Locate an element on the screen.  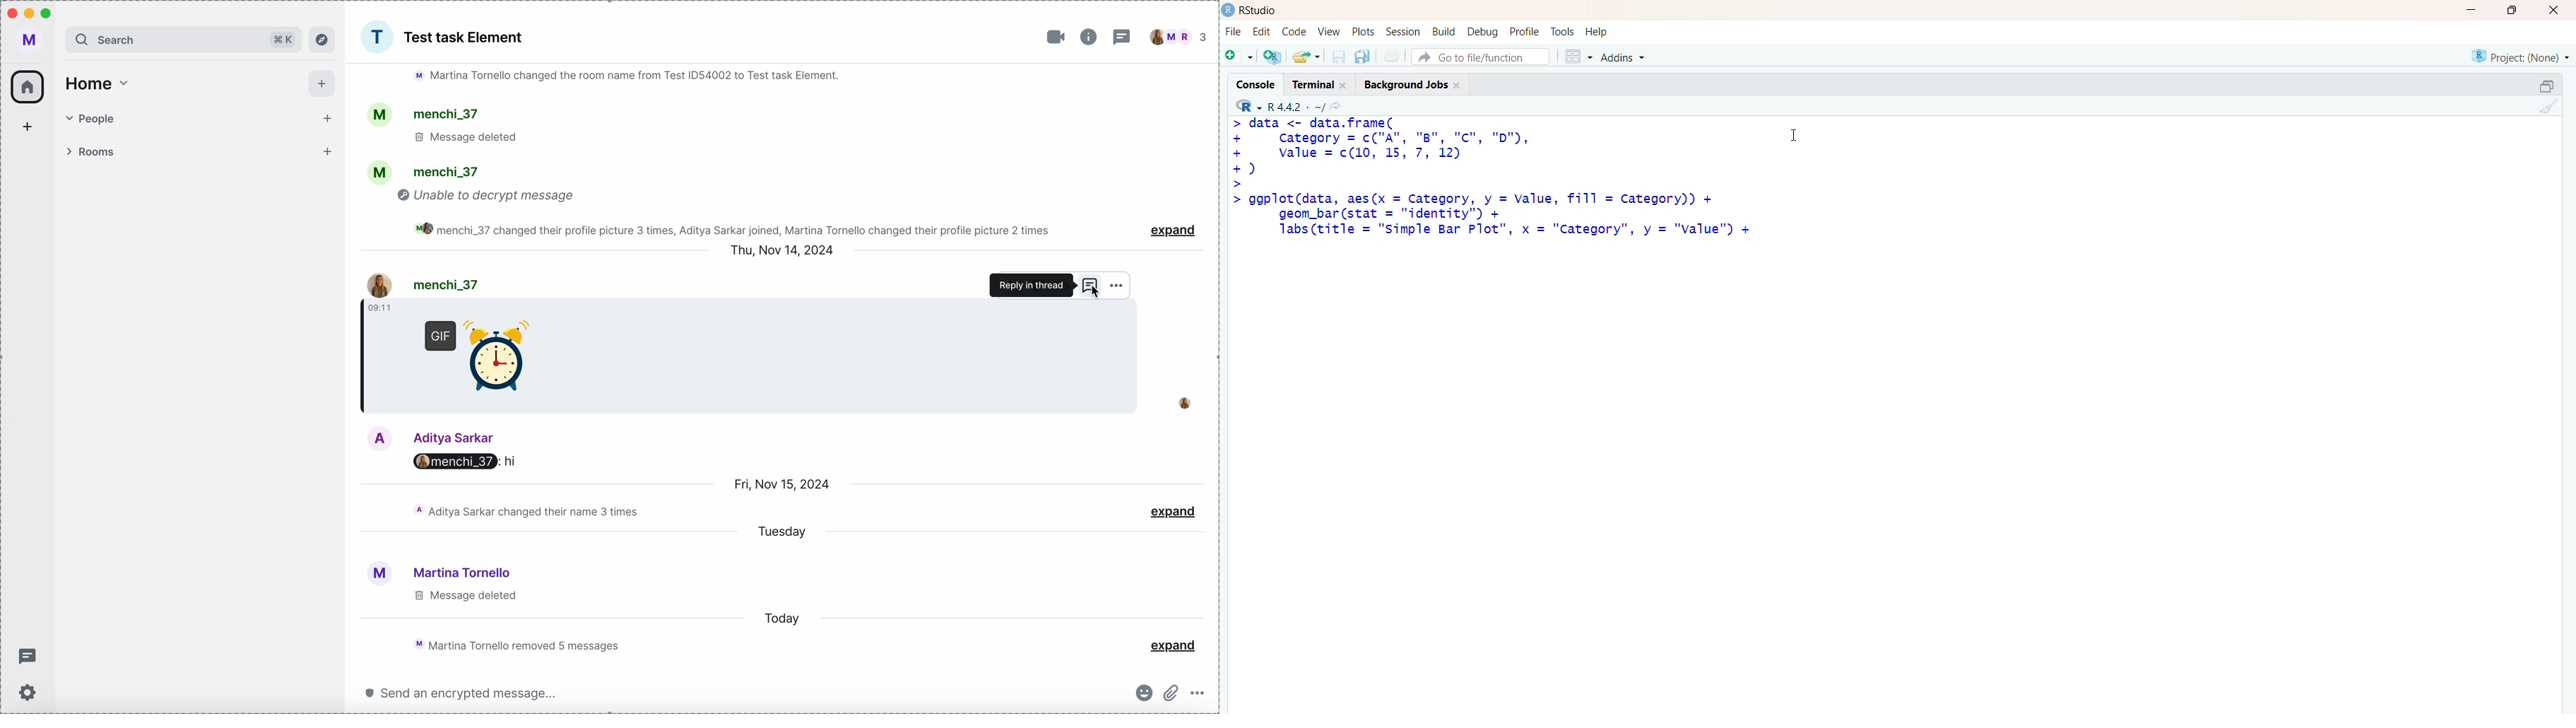
people is located at coordinates (203, 116).